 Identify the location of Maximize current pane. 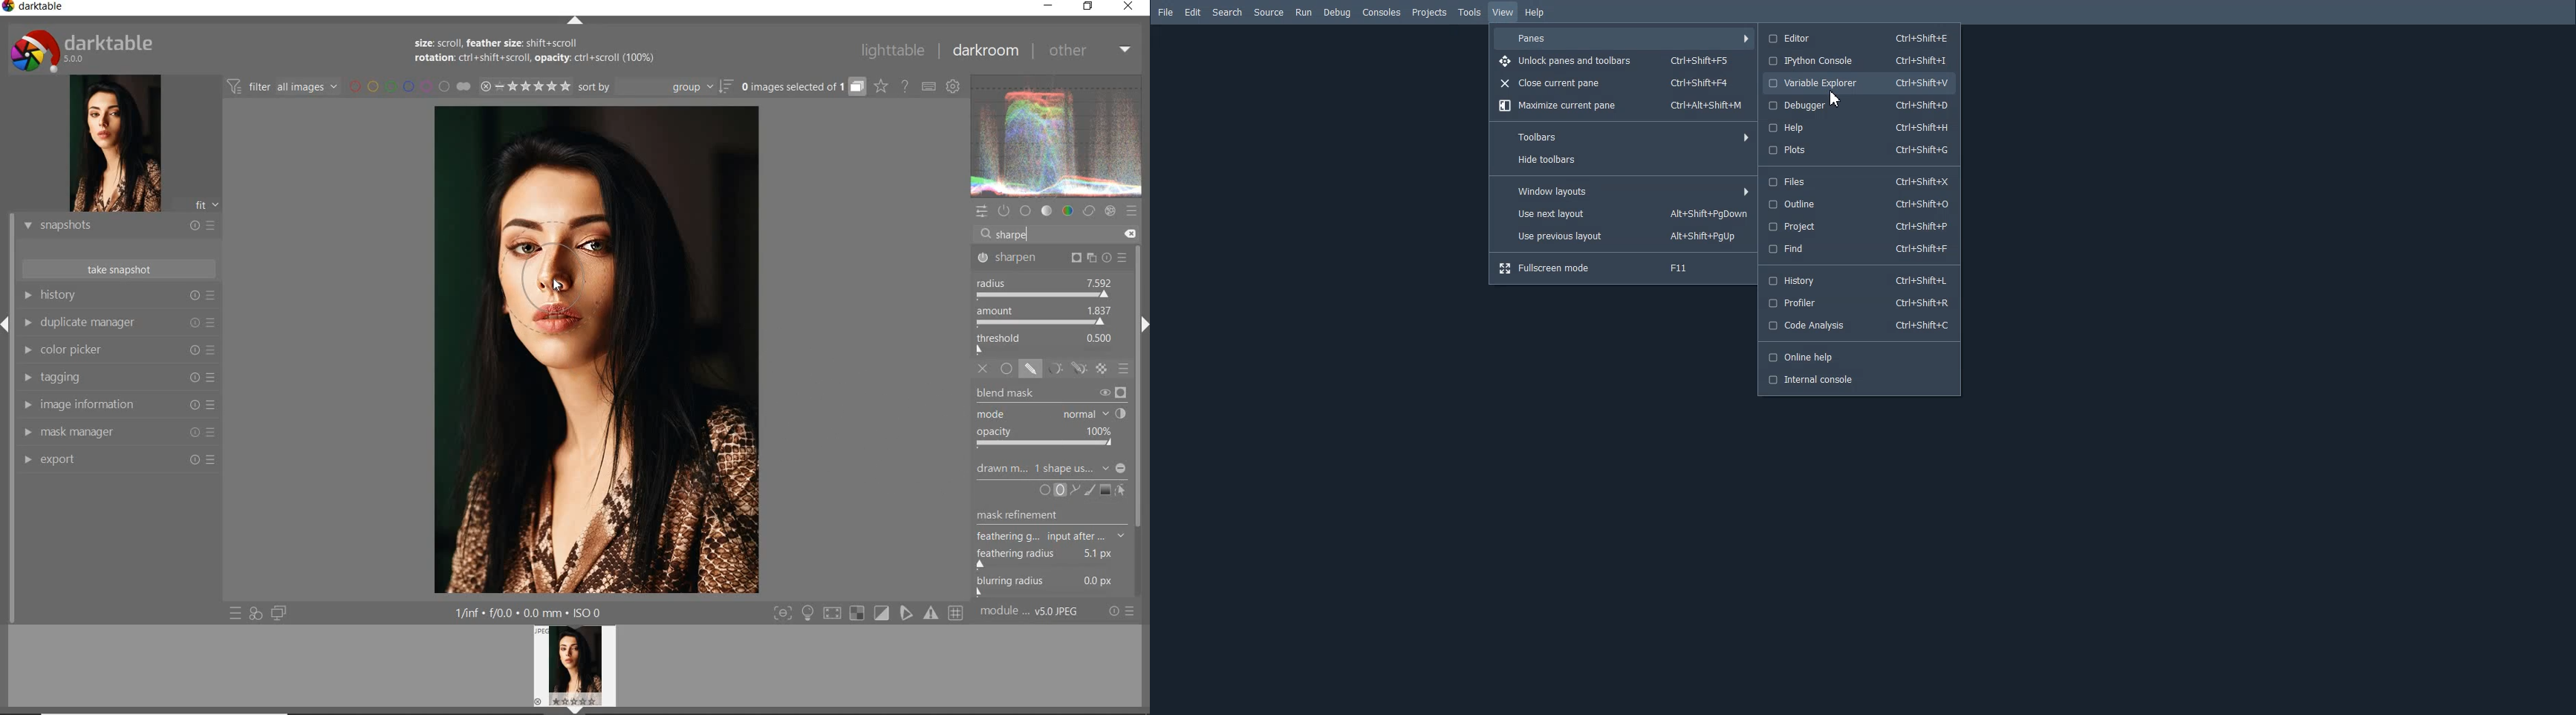
(1623, 106).